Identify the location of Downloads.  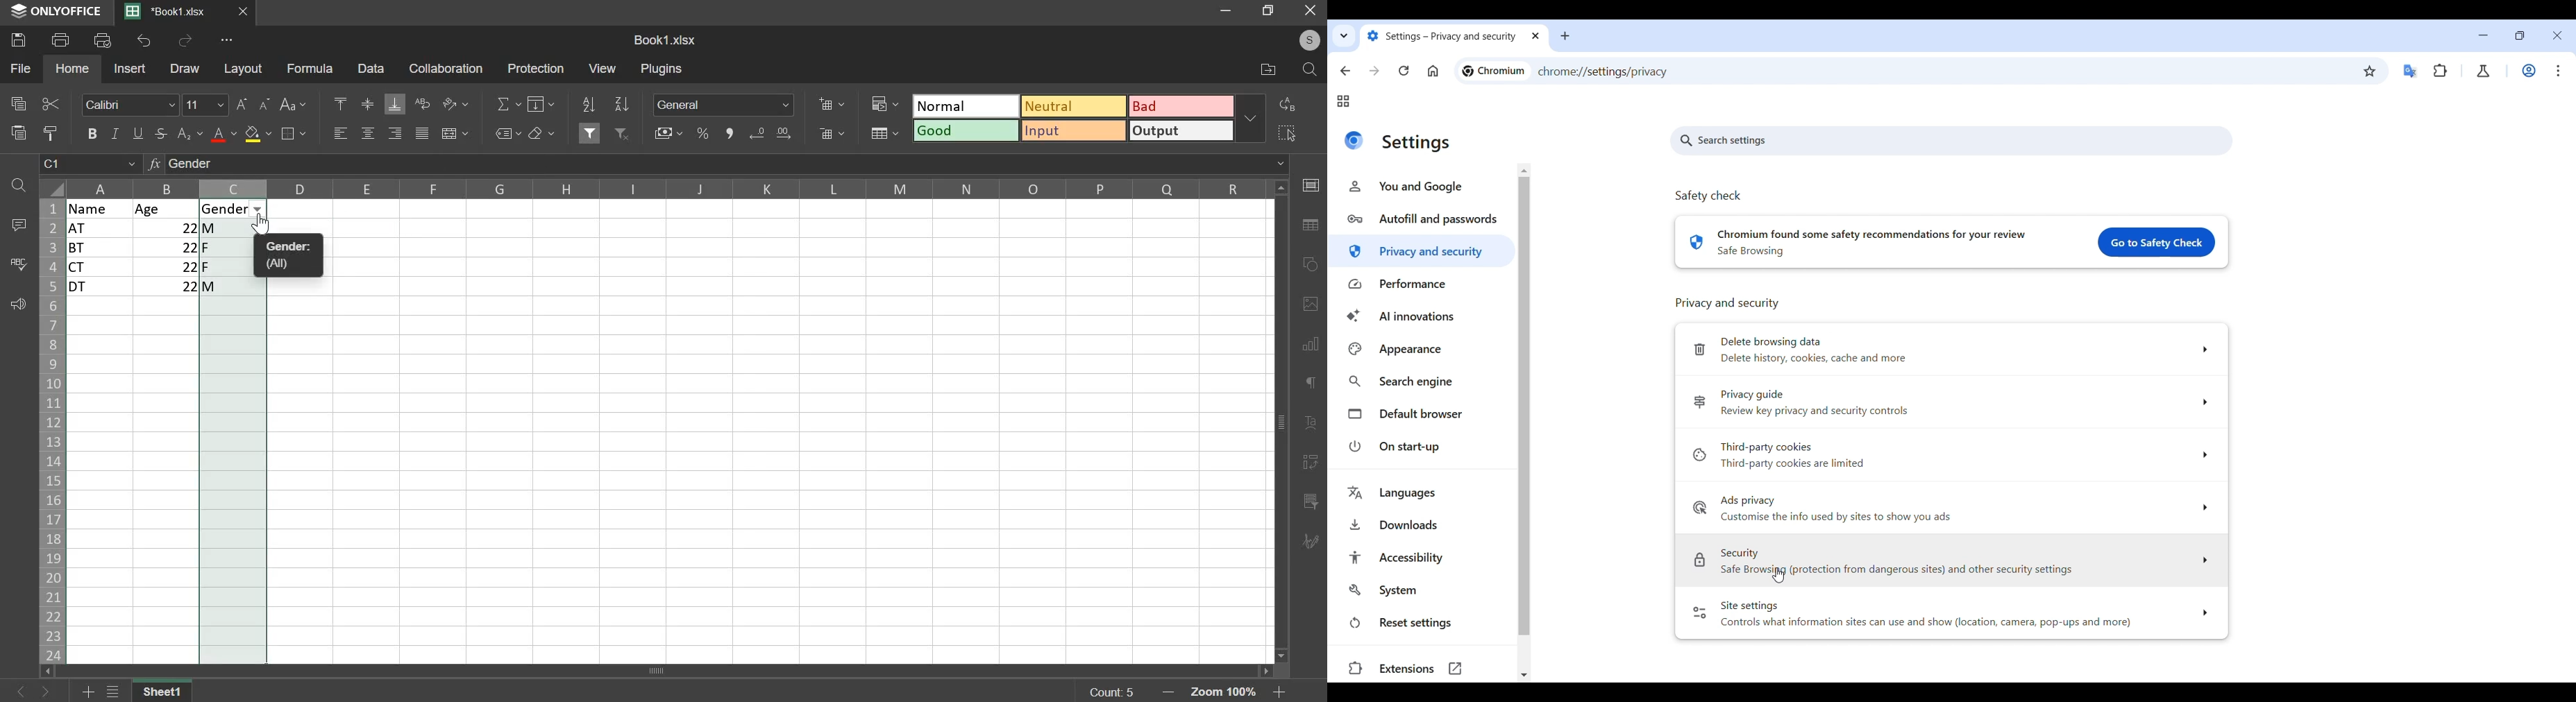
(1423, 525).